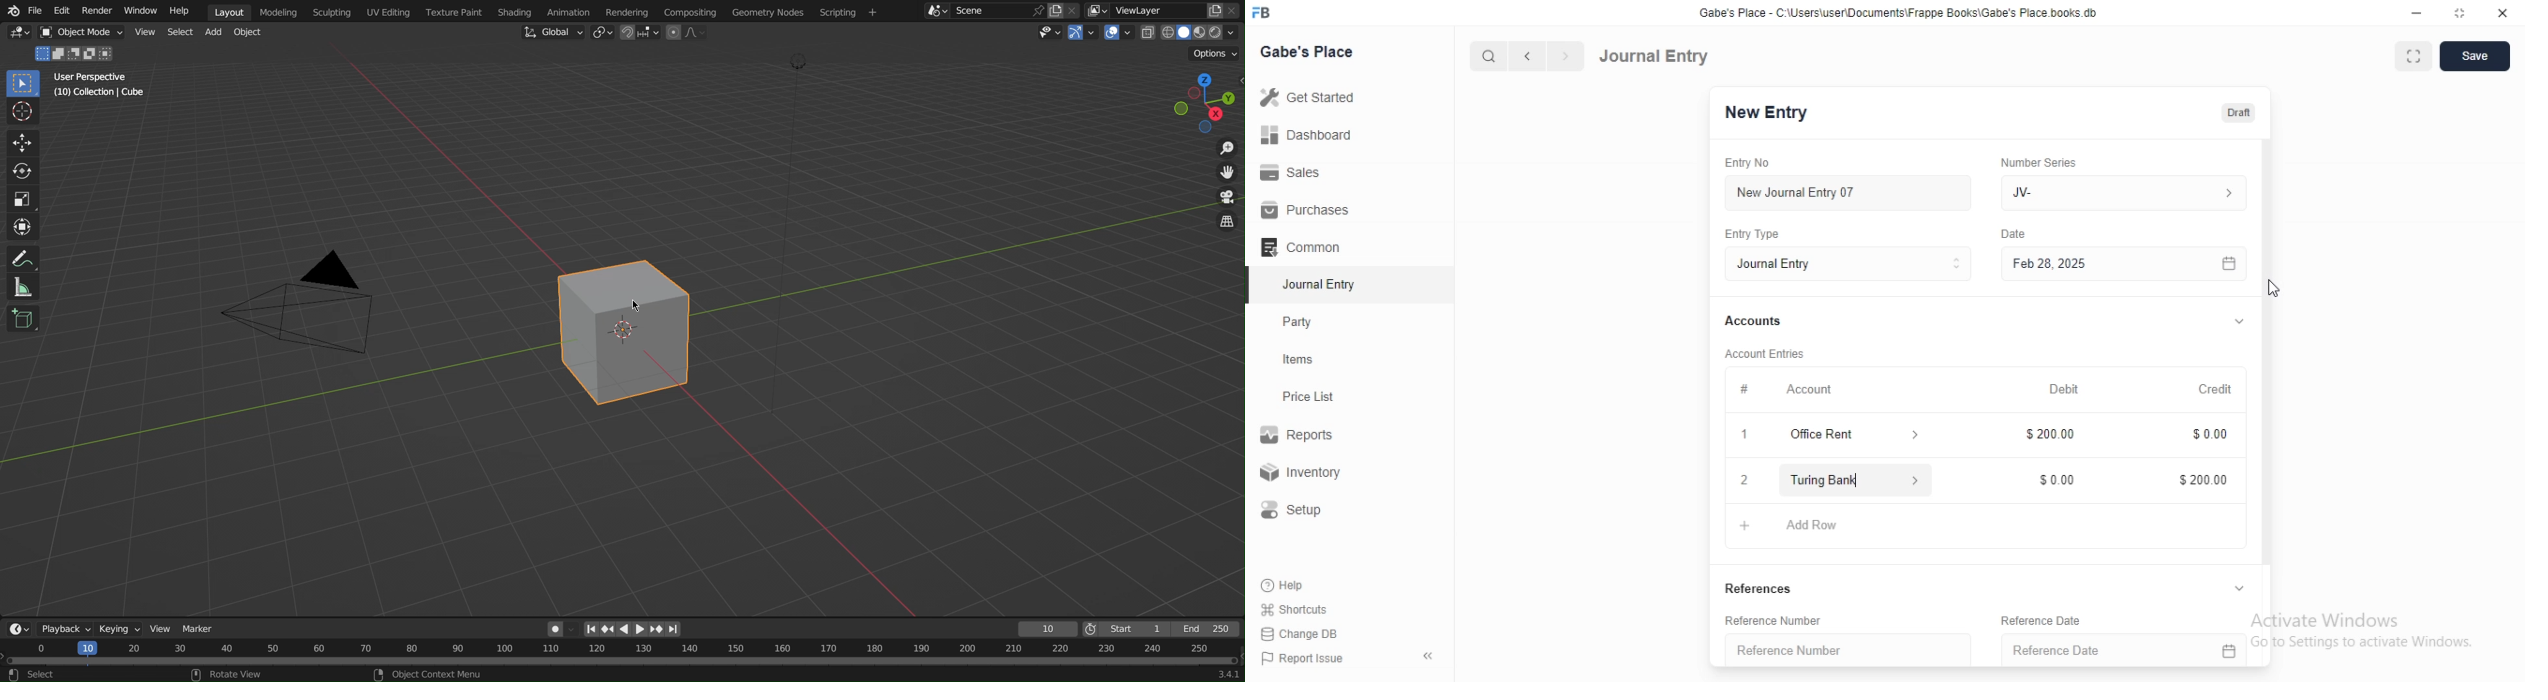 This screenshot has height=700, width=2548. Describe the element at coordinates (1784, 619) in the screenshot. I see `Reference Number` at that location.